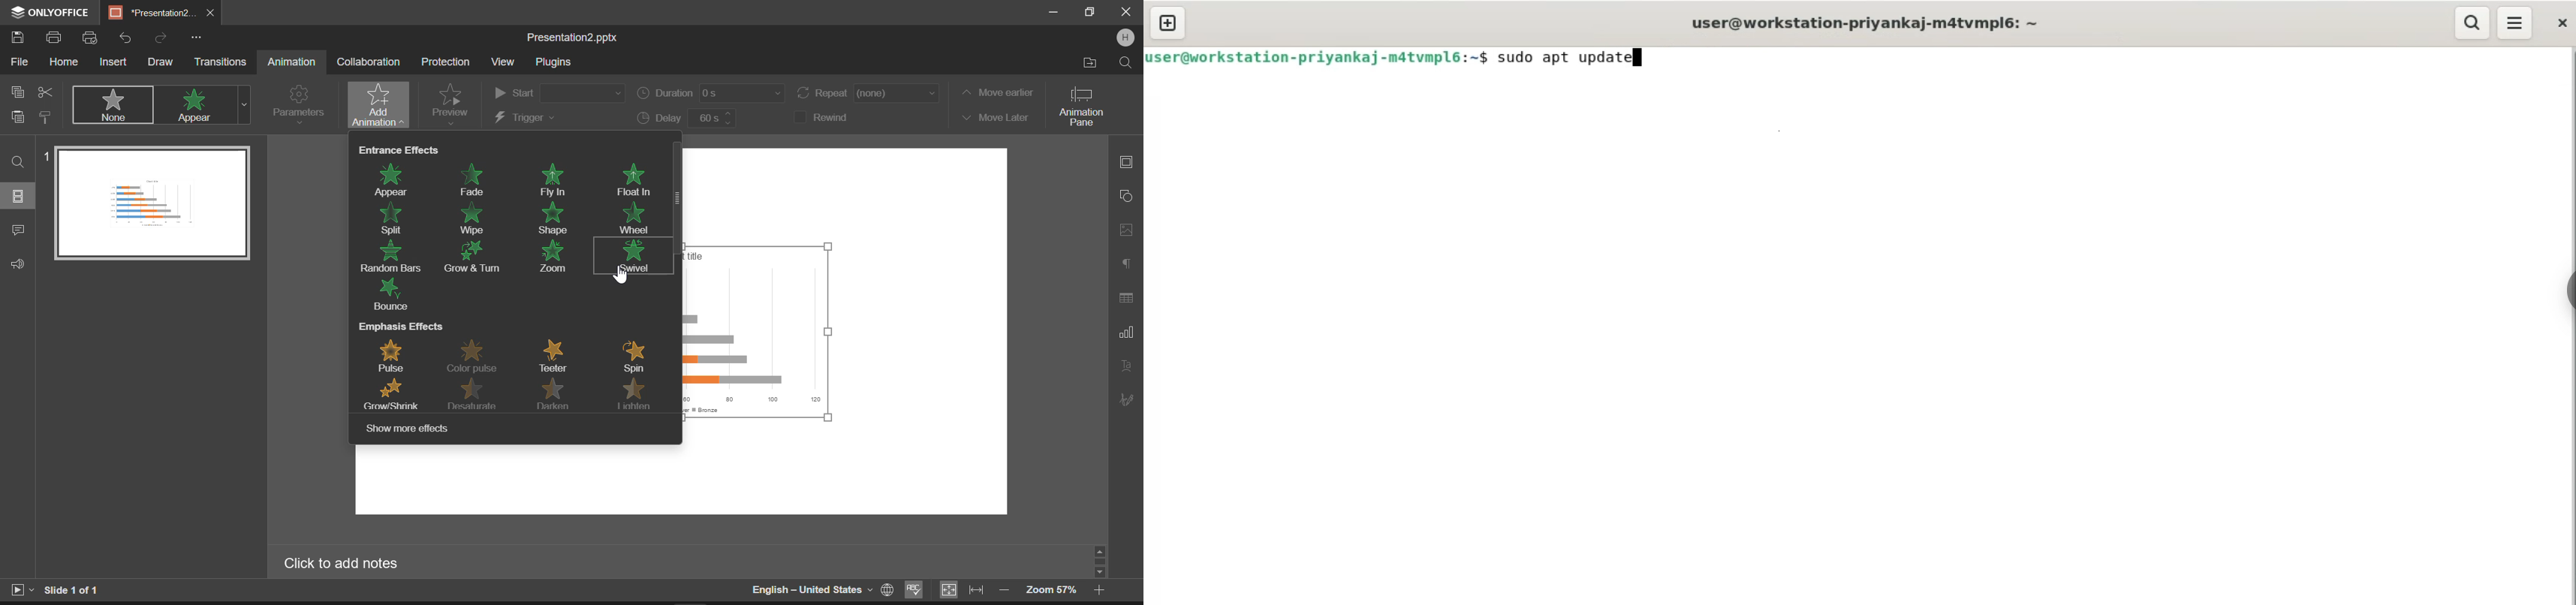 The width and height of the screenshot is (2576, 616). Describe the element at coordinates (18, 232) in the screenshot. I see `Comments` at that location.